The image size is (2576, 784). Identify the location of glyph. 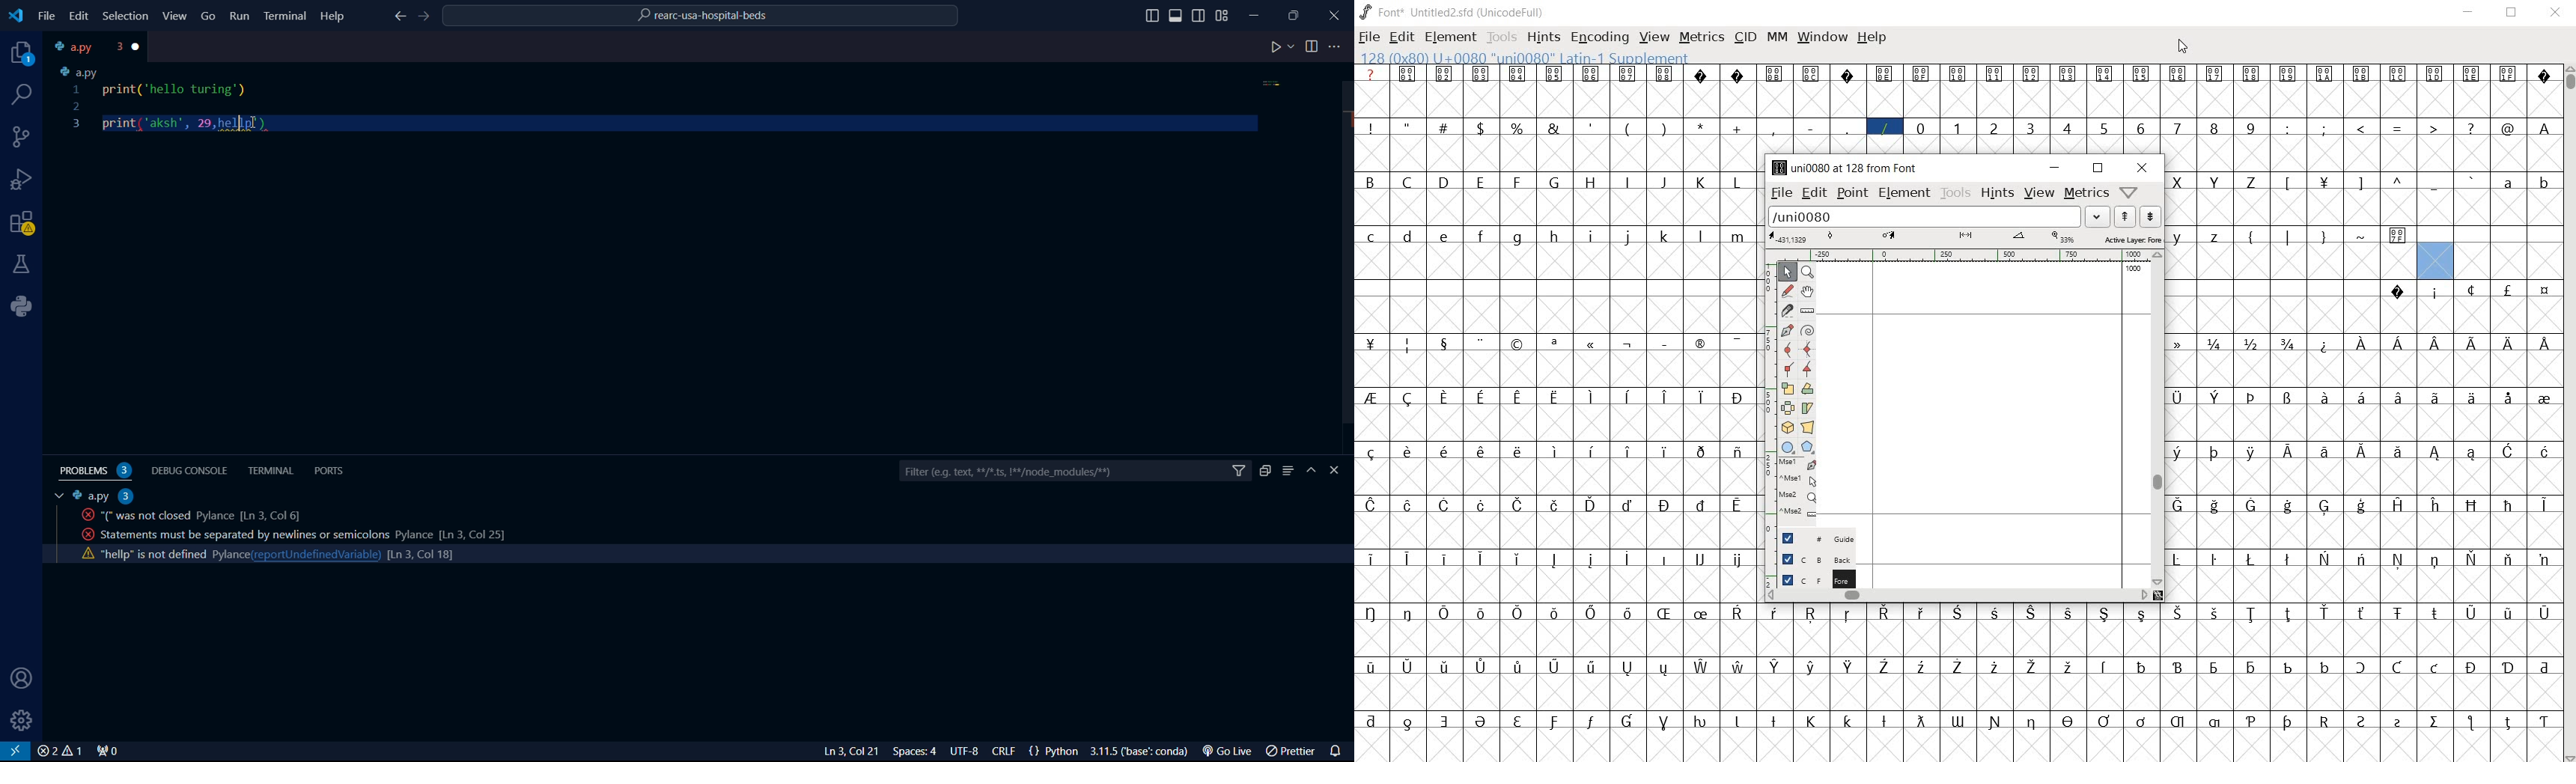
(1736, 398).